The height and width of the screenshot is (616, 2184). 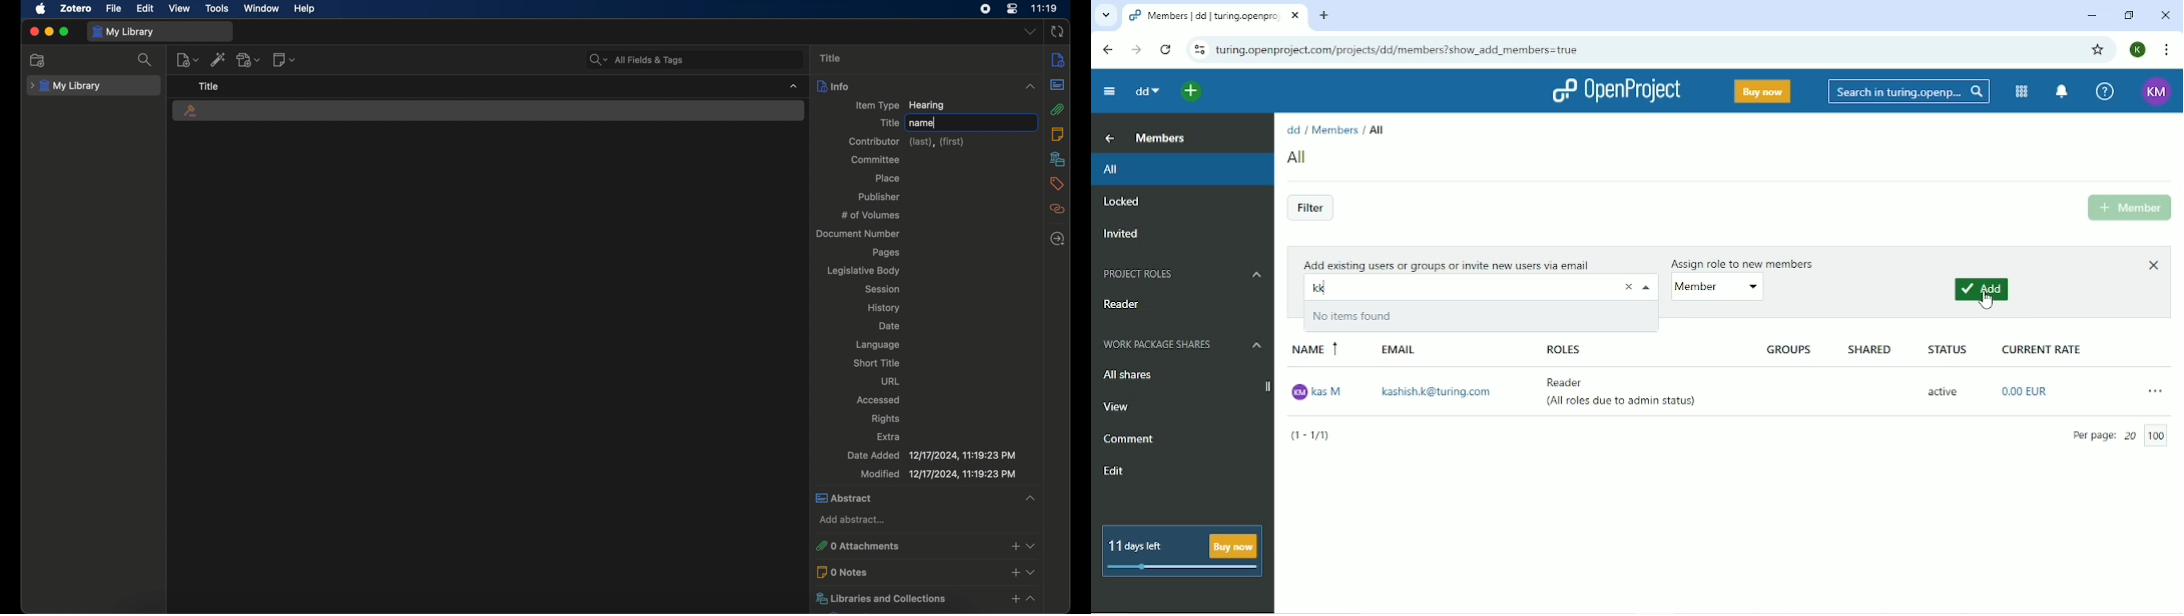 What do you see at coordinates (883, 289) in the screenshot?
I see `session` at bounding box center [883, 289].